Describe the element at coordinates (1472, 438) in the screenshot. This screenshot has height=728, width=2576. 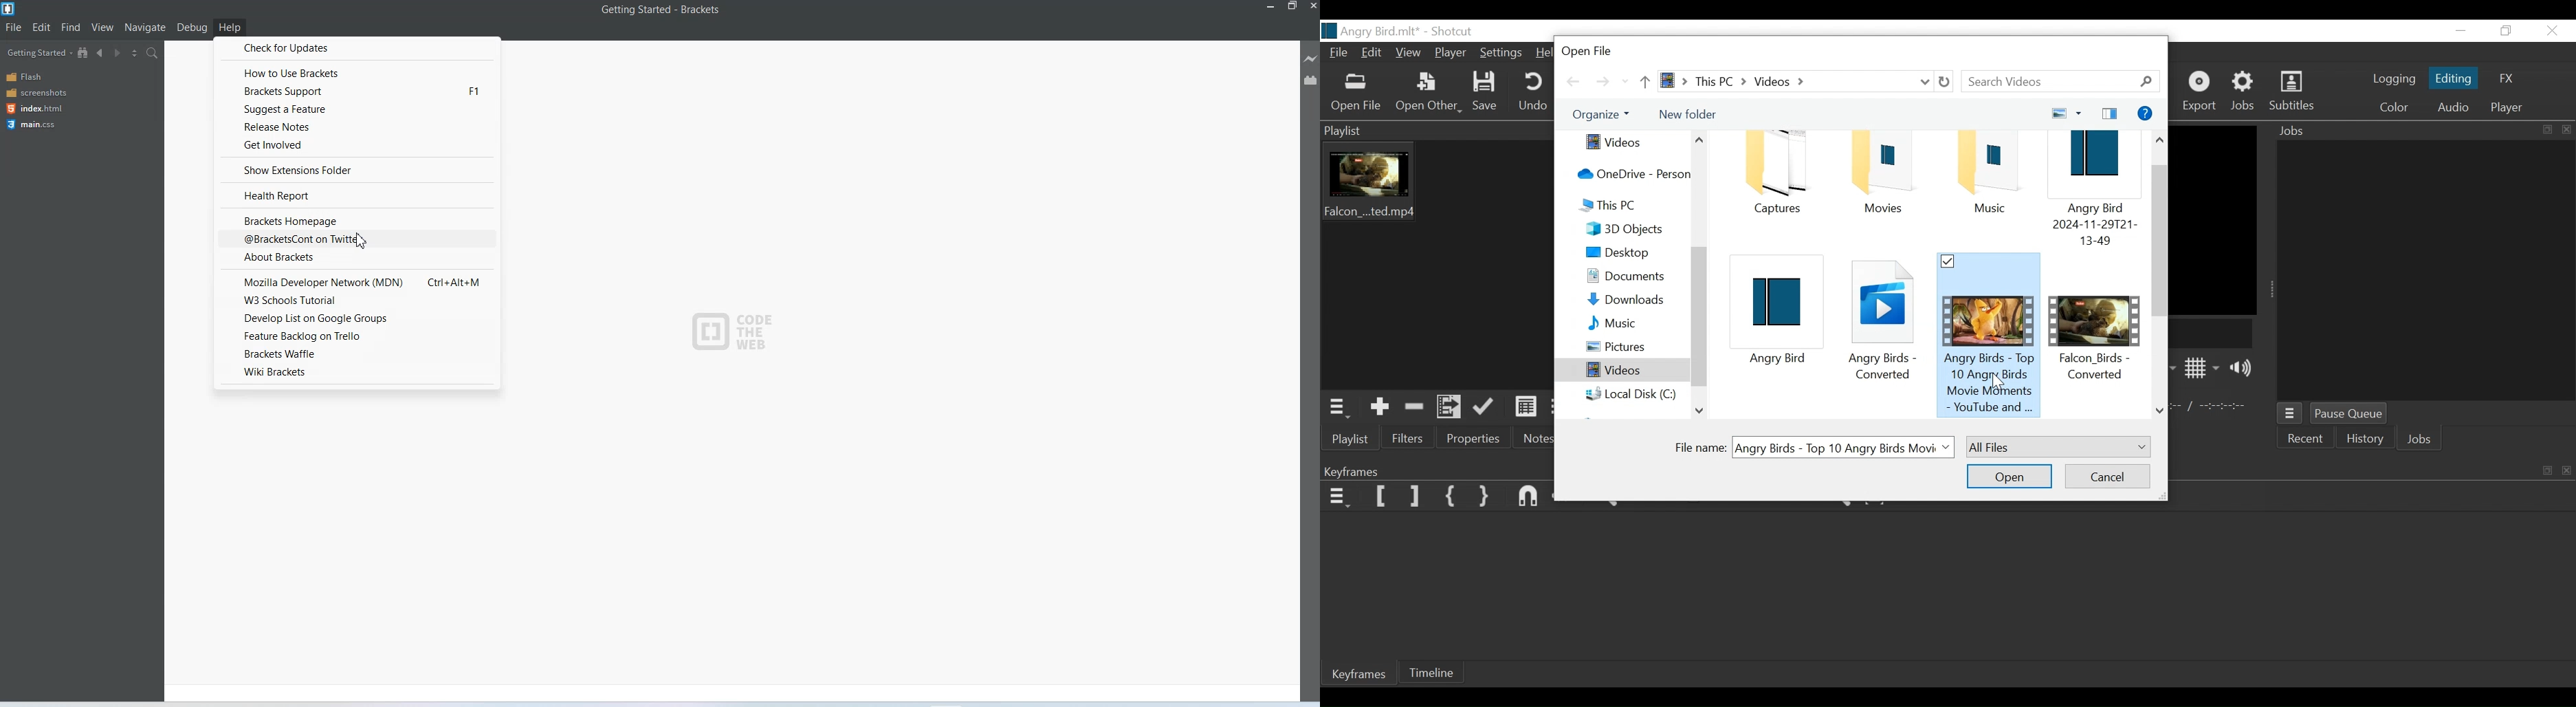
I see `Properties` at that location.